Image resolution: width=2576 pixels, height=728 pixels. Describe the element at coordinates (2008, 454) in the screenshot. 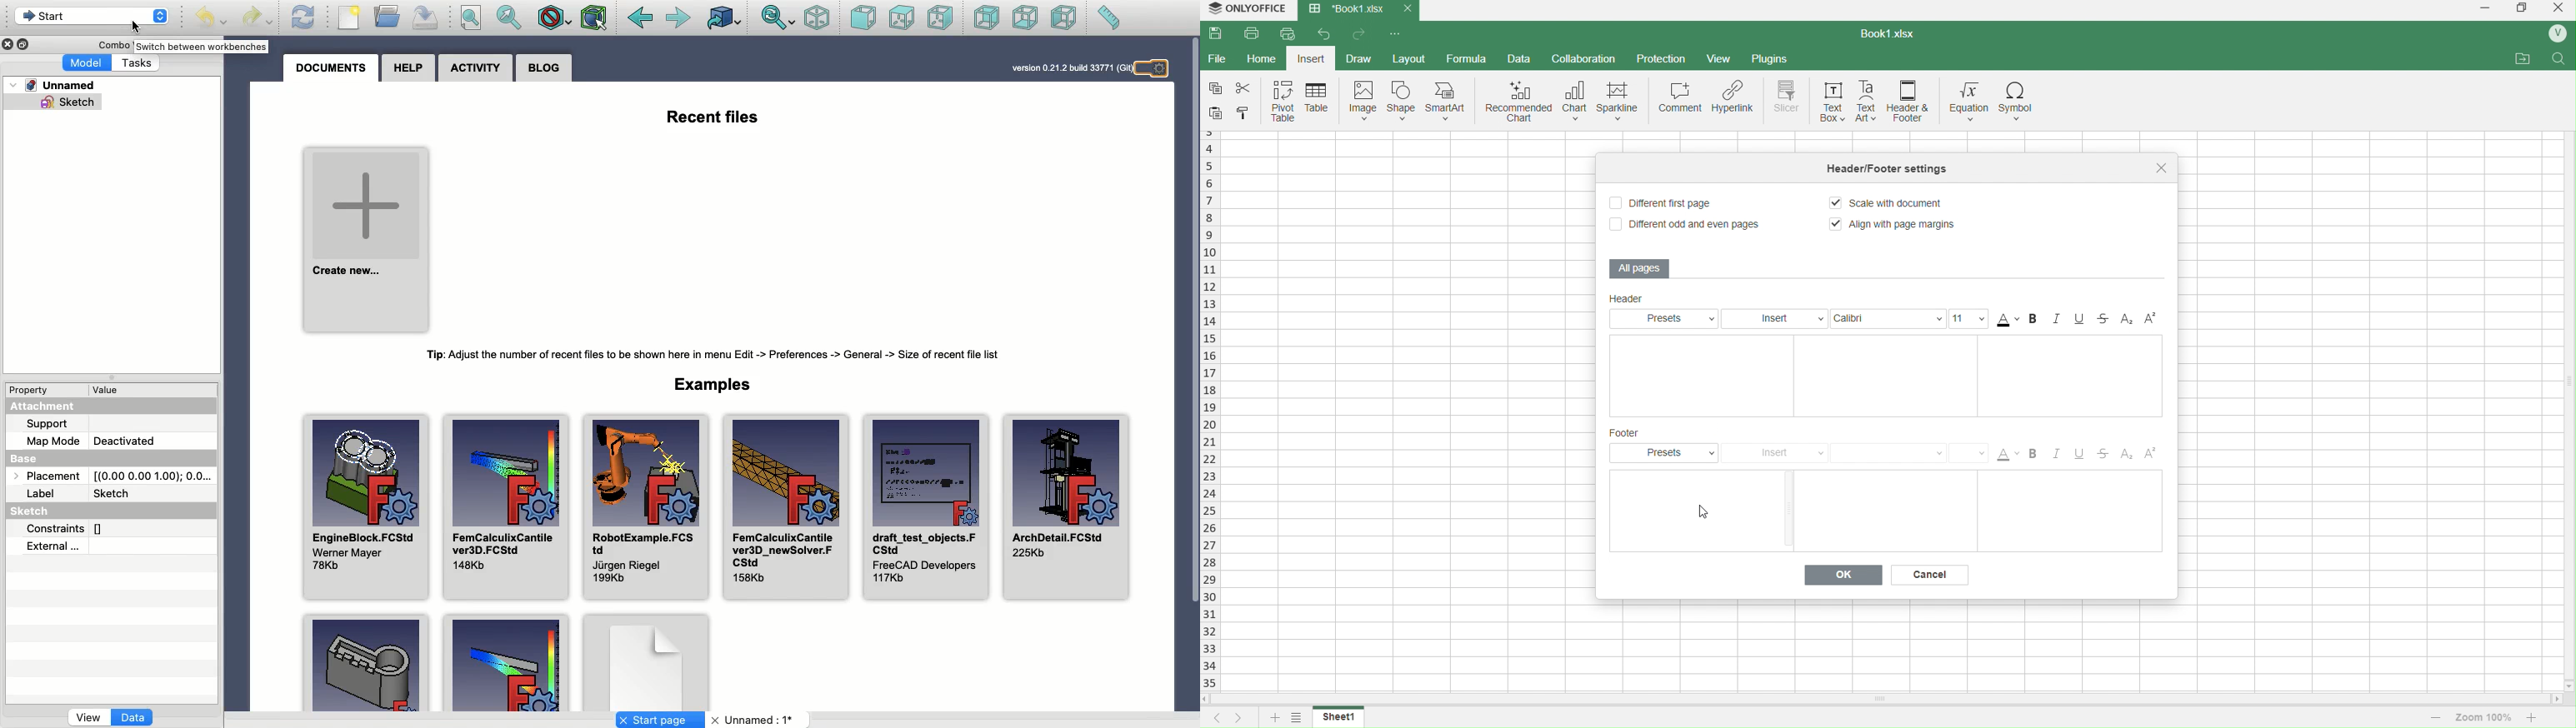

I see `Color` at that location.